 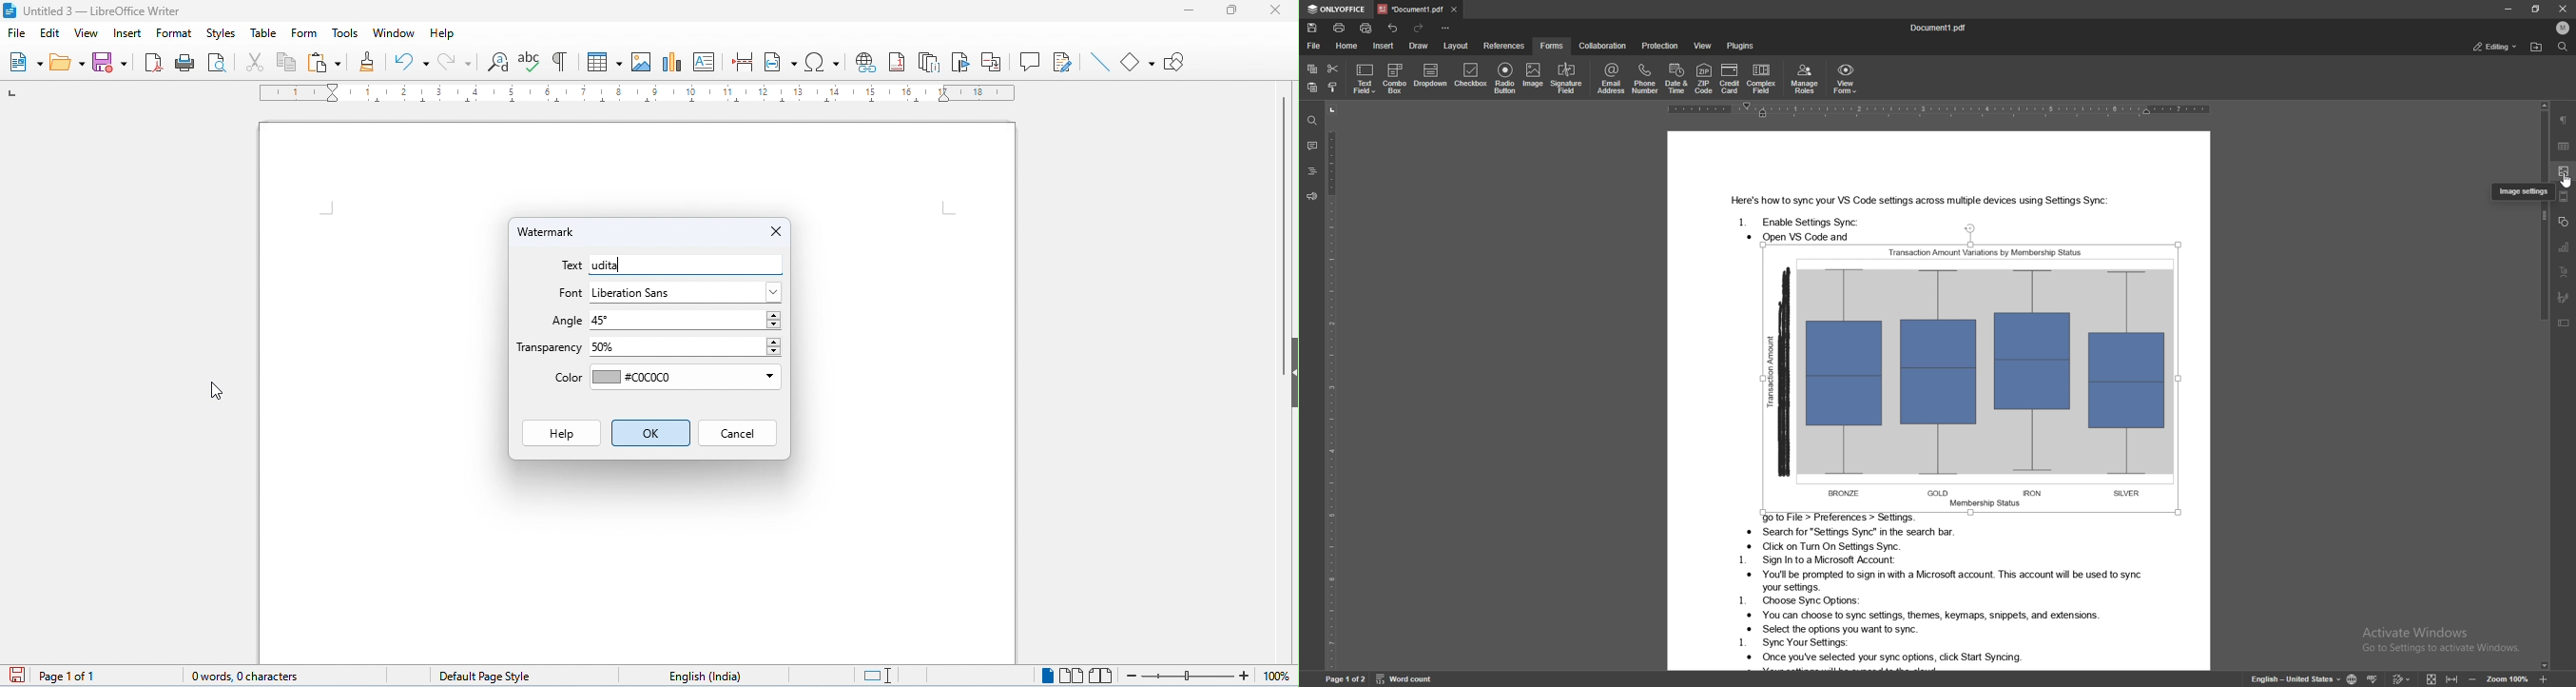 What do you see at coordinates (2563, 27) in the screenshot?
I see `profile` at bounding box center [2563, 27].